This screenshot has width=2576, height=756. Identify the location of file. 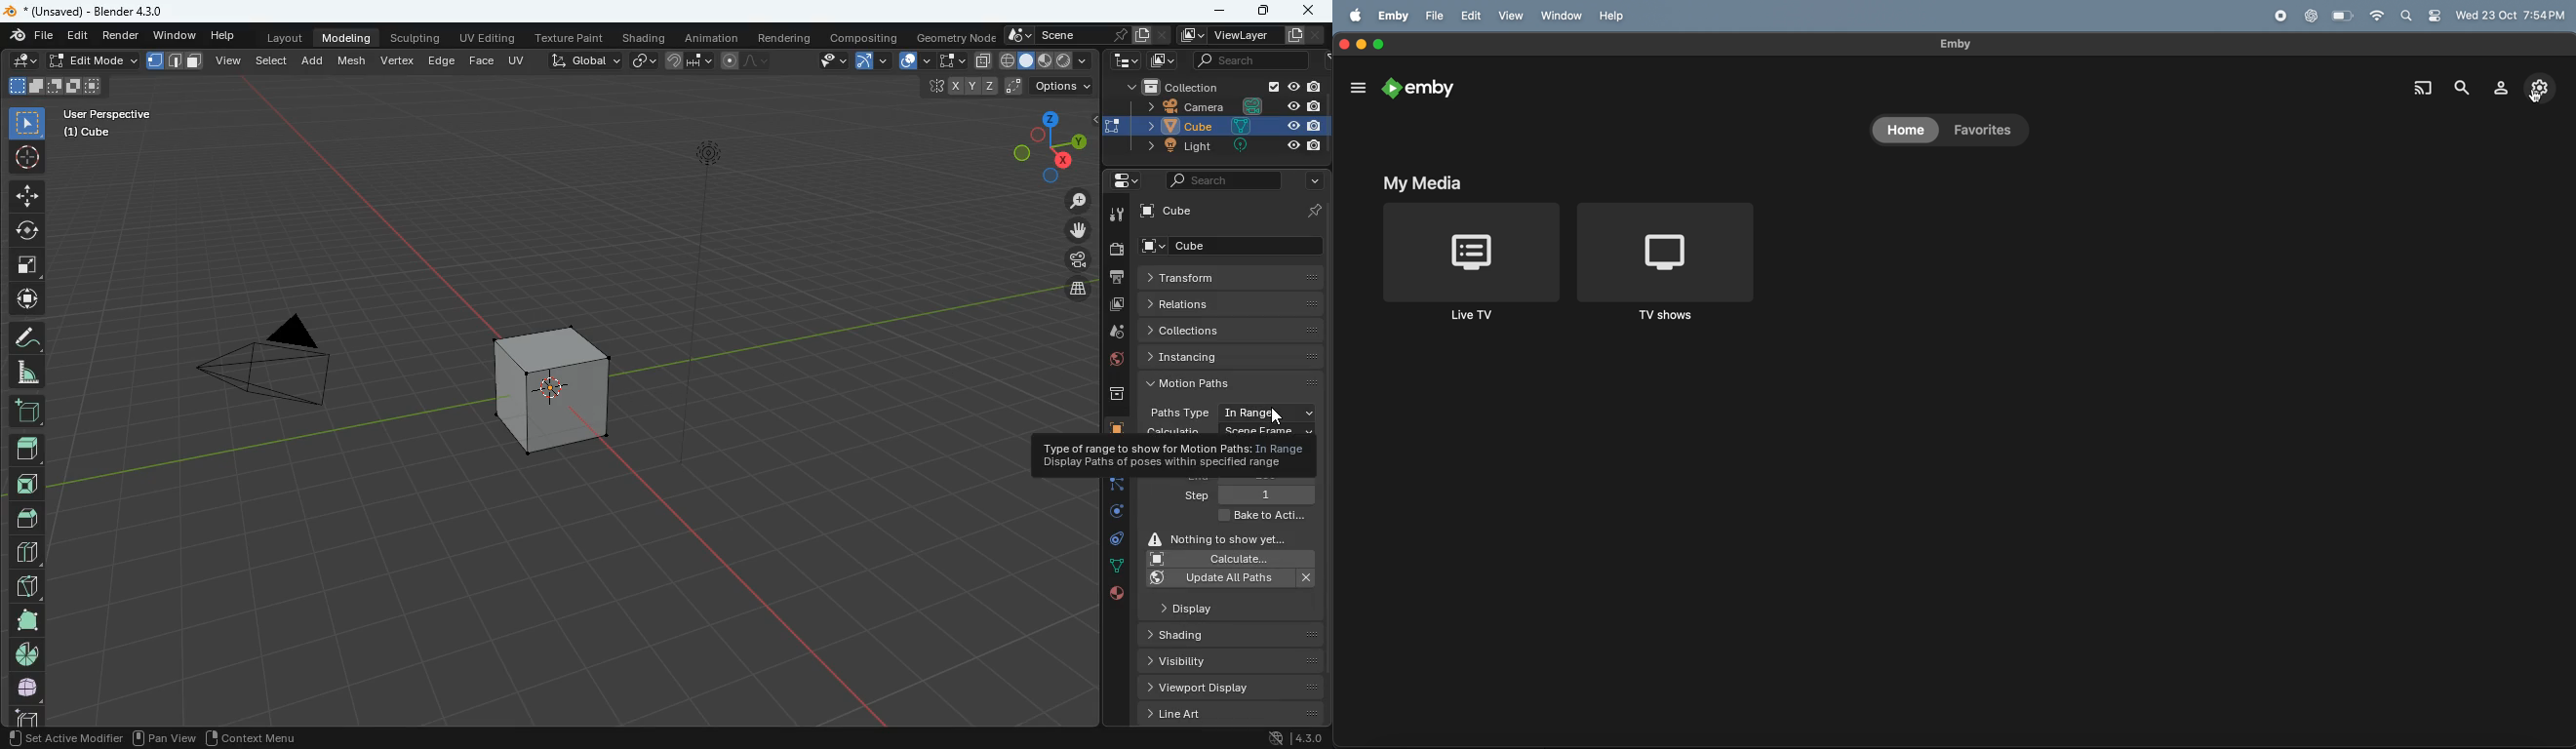
(1435, 16).